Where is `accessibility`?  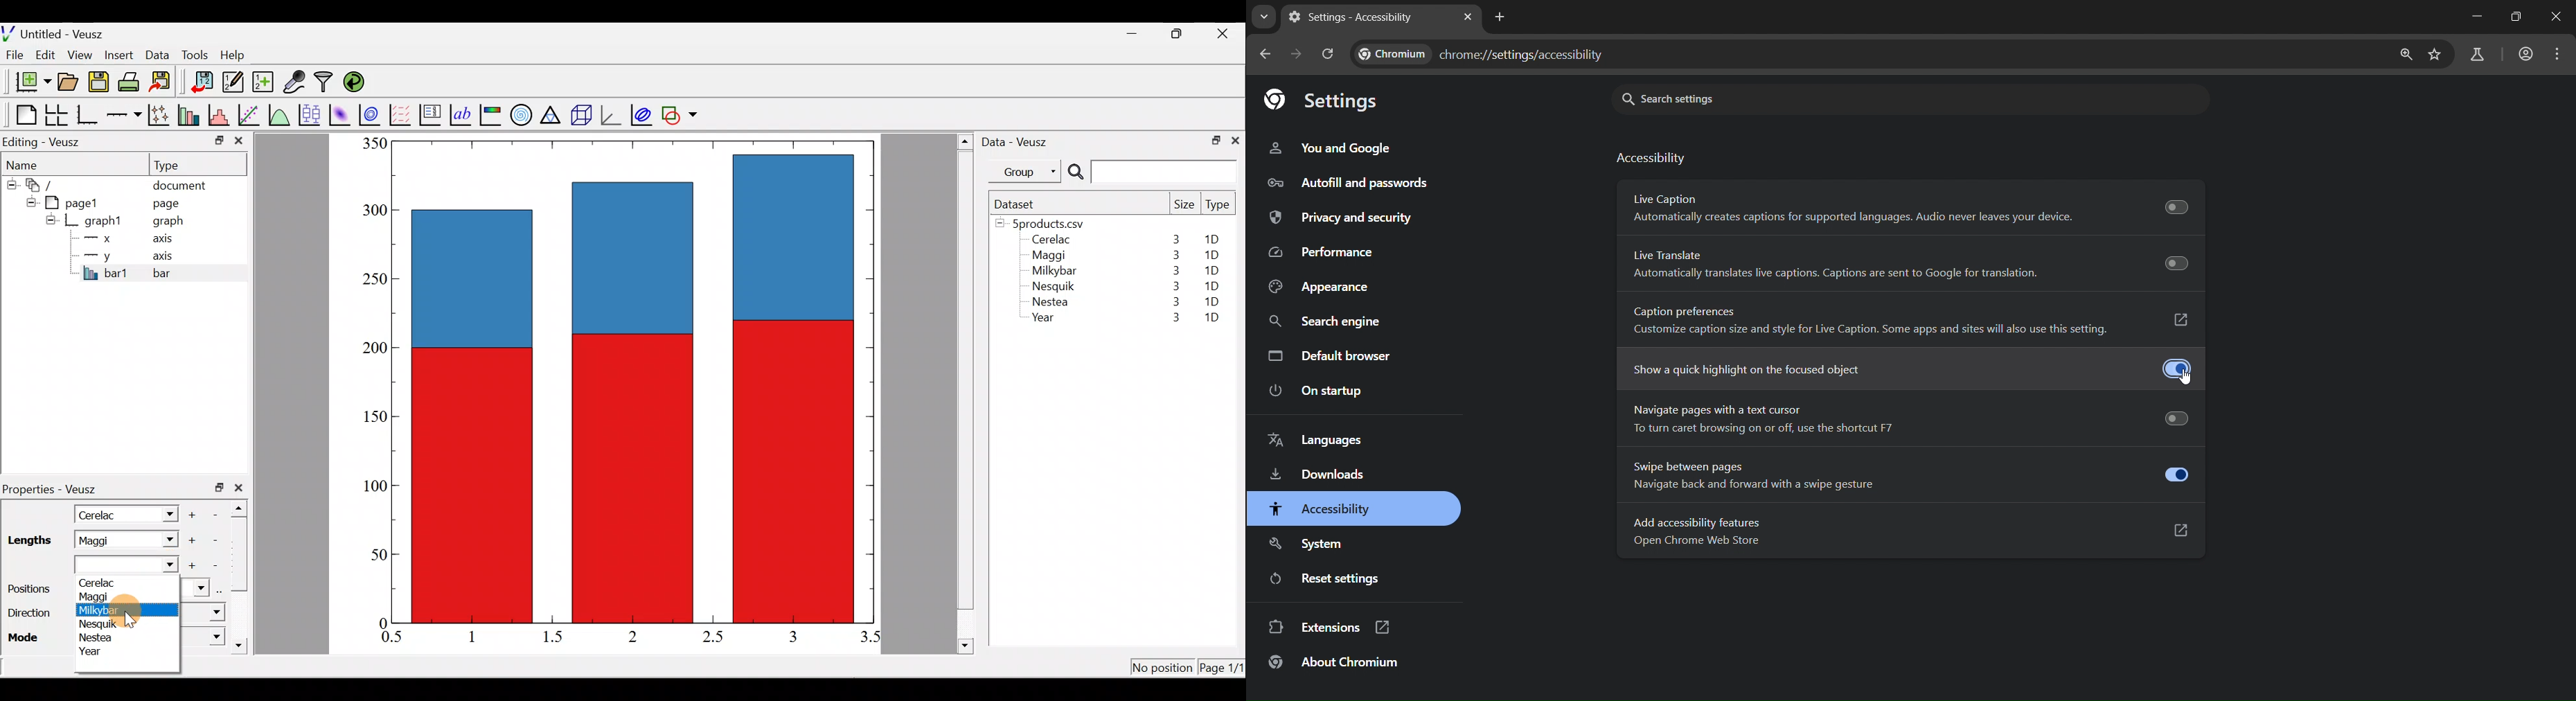 accessibility is located at coordinates (1320, 511).